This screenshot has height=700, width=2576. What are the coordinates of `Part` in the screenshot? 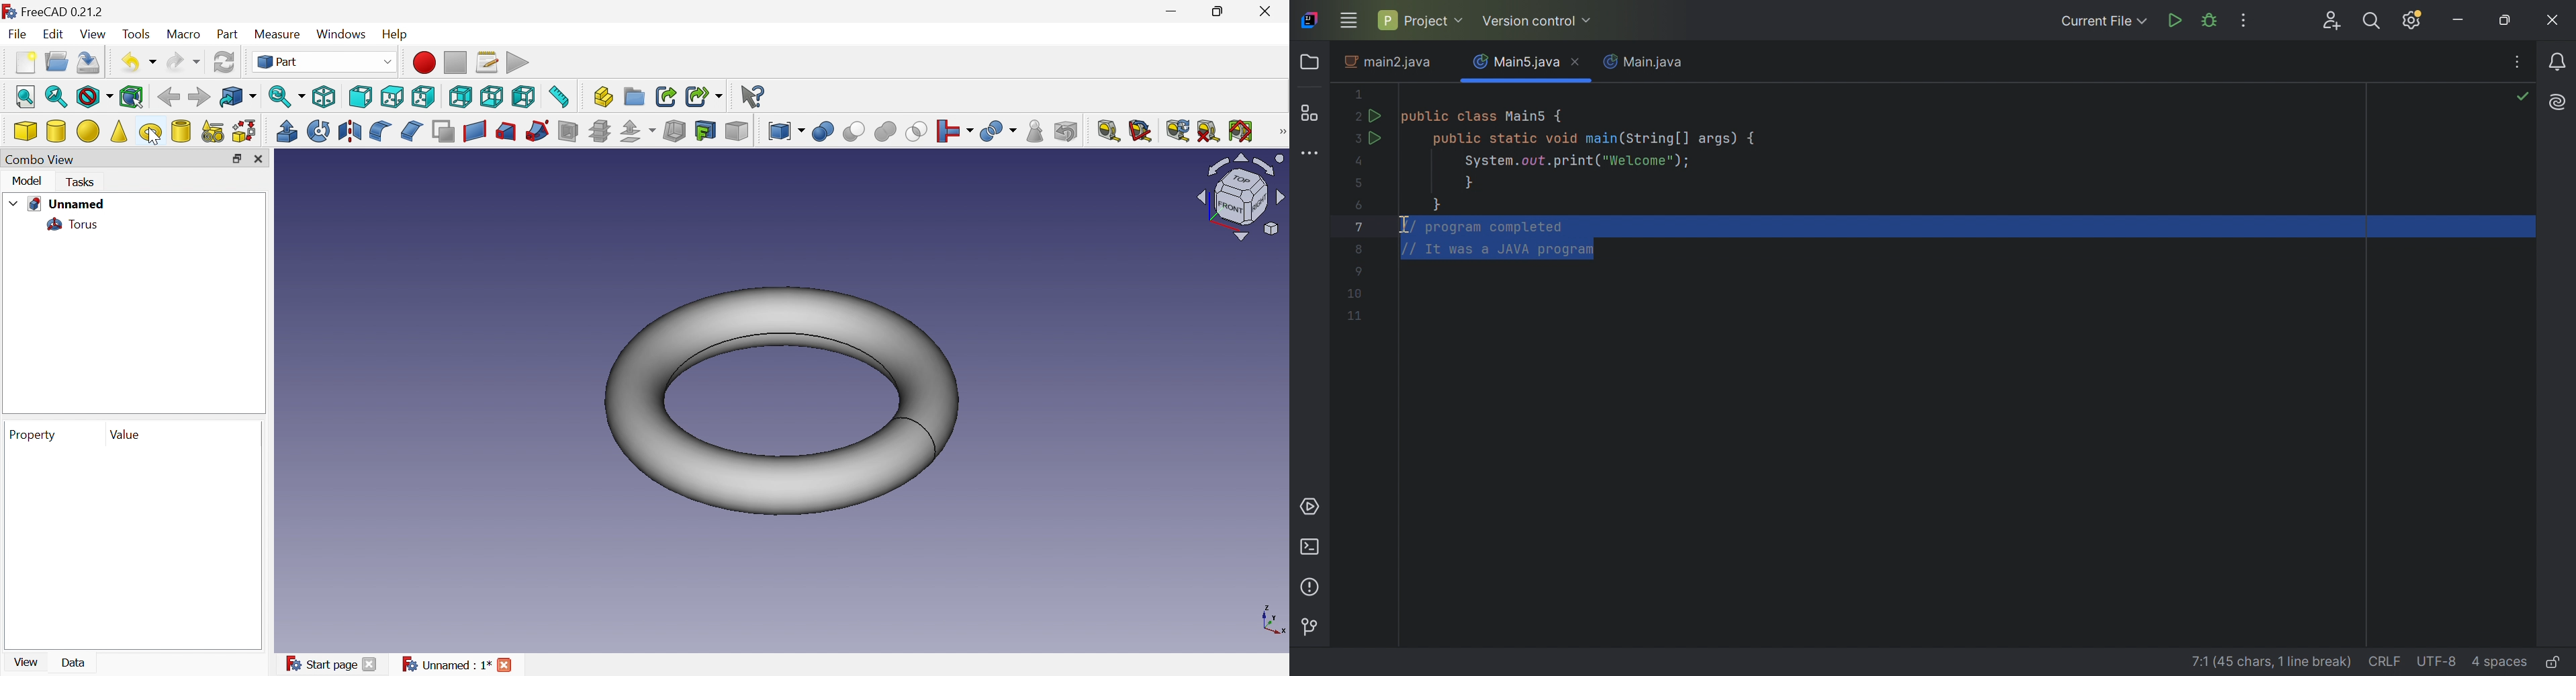 It's located at (226, 36).